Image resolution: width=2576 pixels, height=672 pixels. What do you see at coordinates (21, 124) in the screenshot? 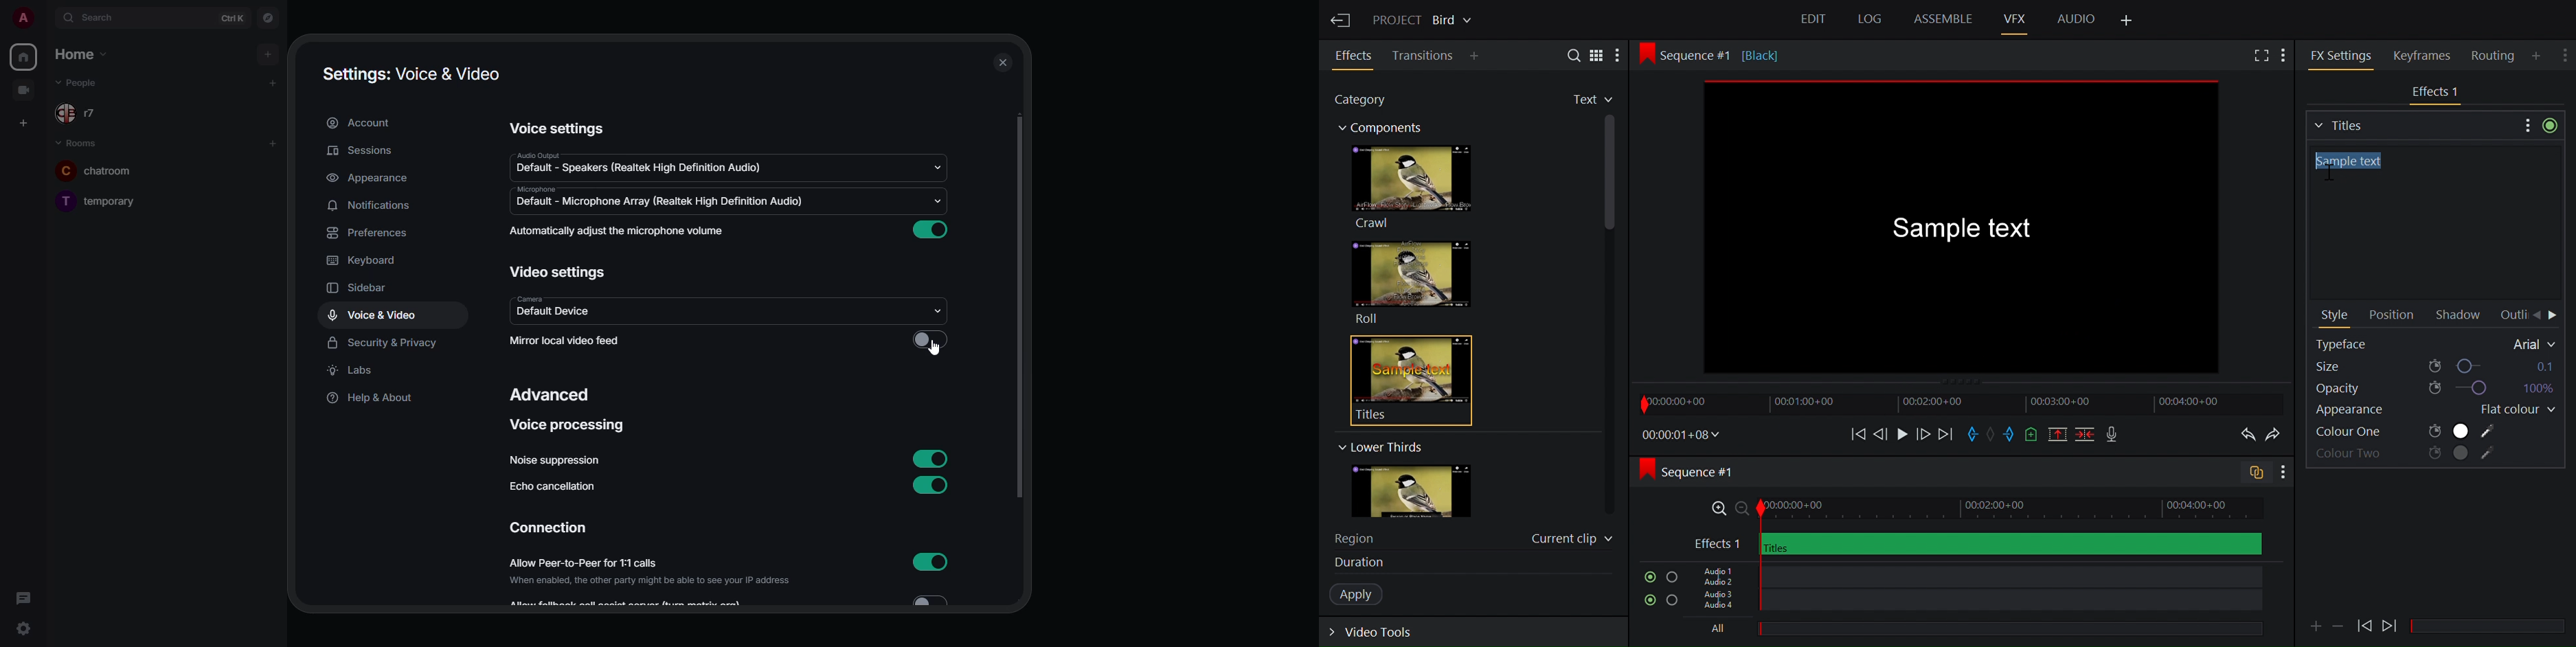
I see `create space` at bounding box center [21, 124].